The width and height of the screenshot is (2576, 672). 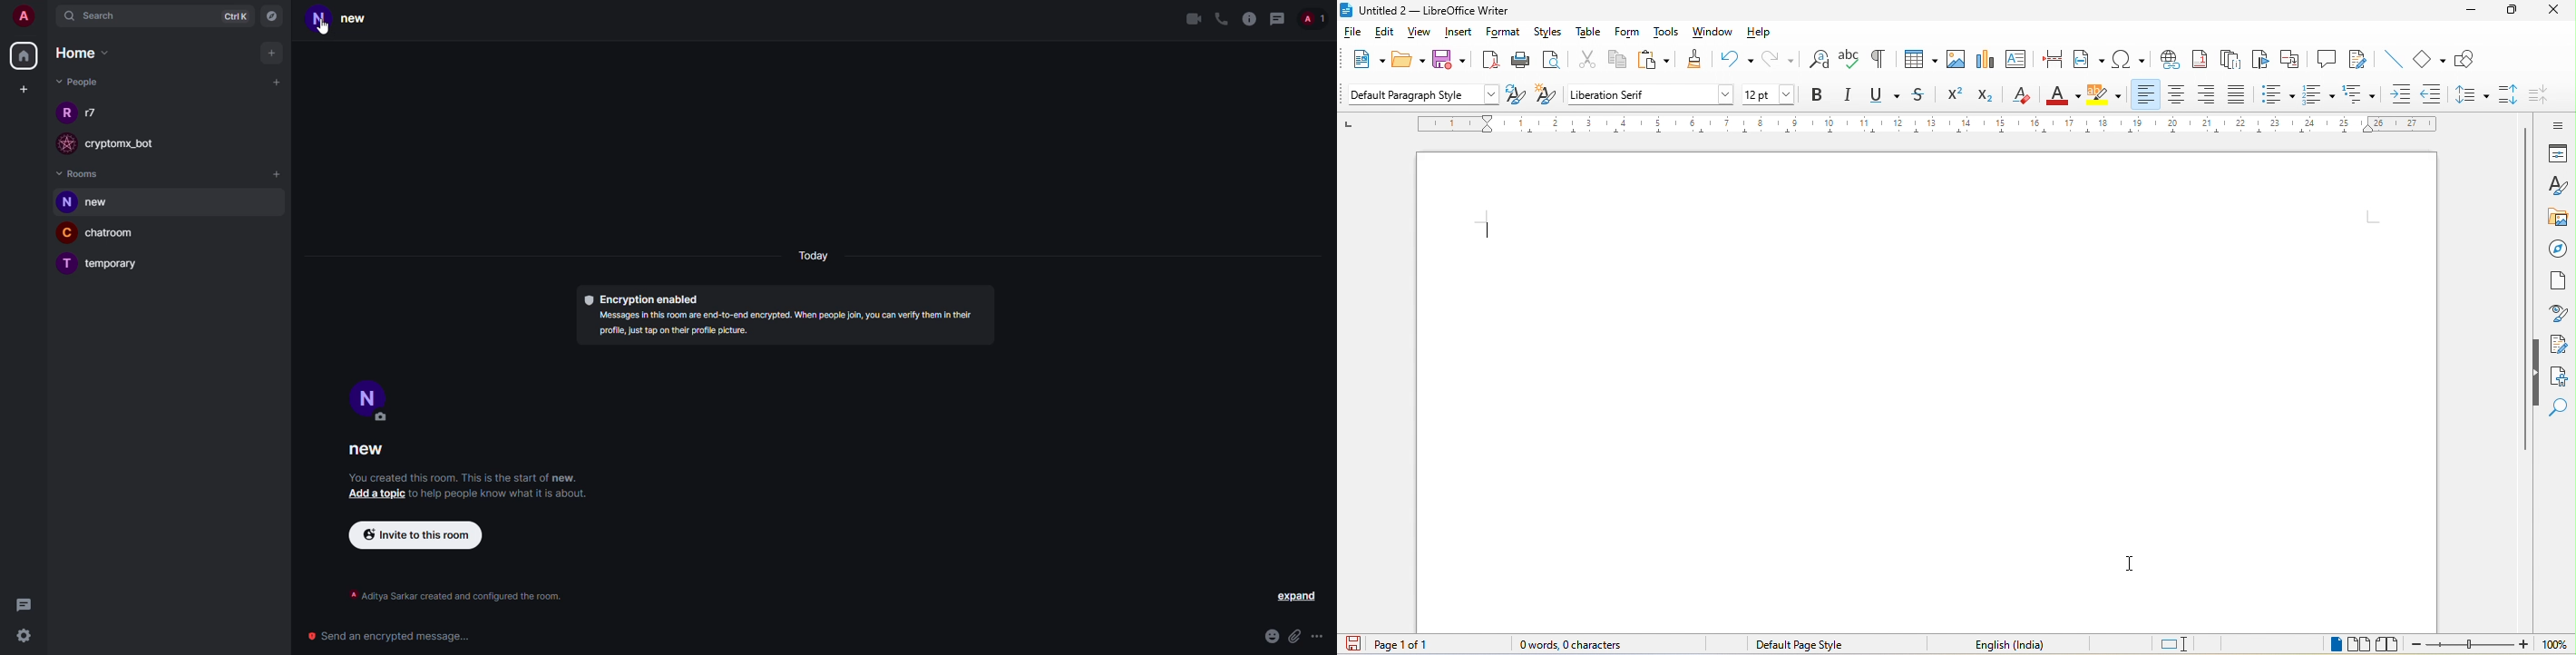 What do you see at coordinates (63, 144) in the screenshot?
I see `profile image` at bounding box center [63, 144].